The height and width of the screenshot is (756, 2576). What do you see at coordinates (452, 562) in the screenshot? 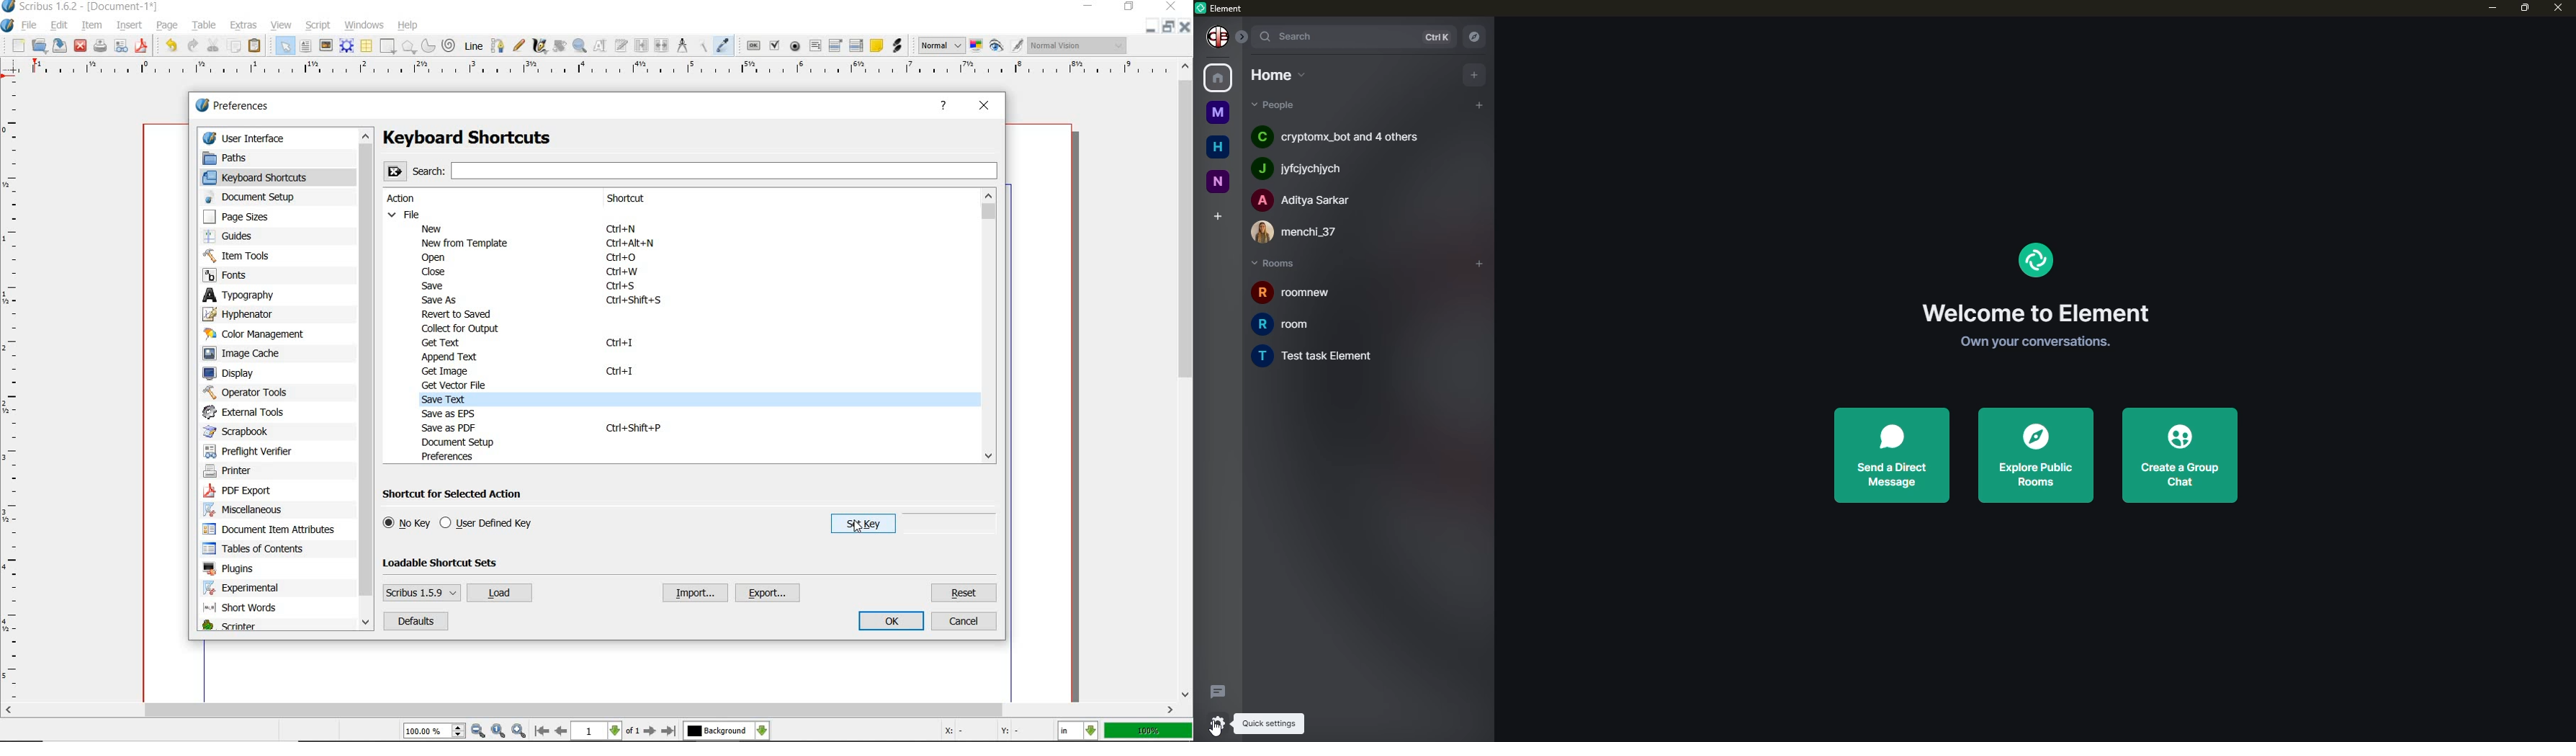
I see `loadable shortcut sets` at bounding box center [452, 562].